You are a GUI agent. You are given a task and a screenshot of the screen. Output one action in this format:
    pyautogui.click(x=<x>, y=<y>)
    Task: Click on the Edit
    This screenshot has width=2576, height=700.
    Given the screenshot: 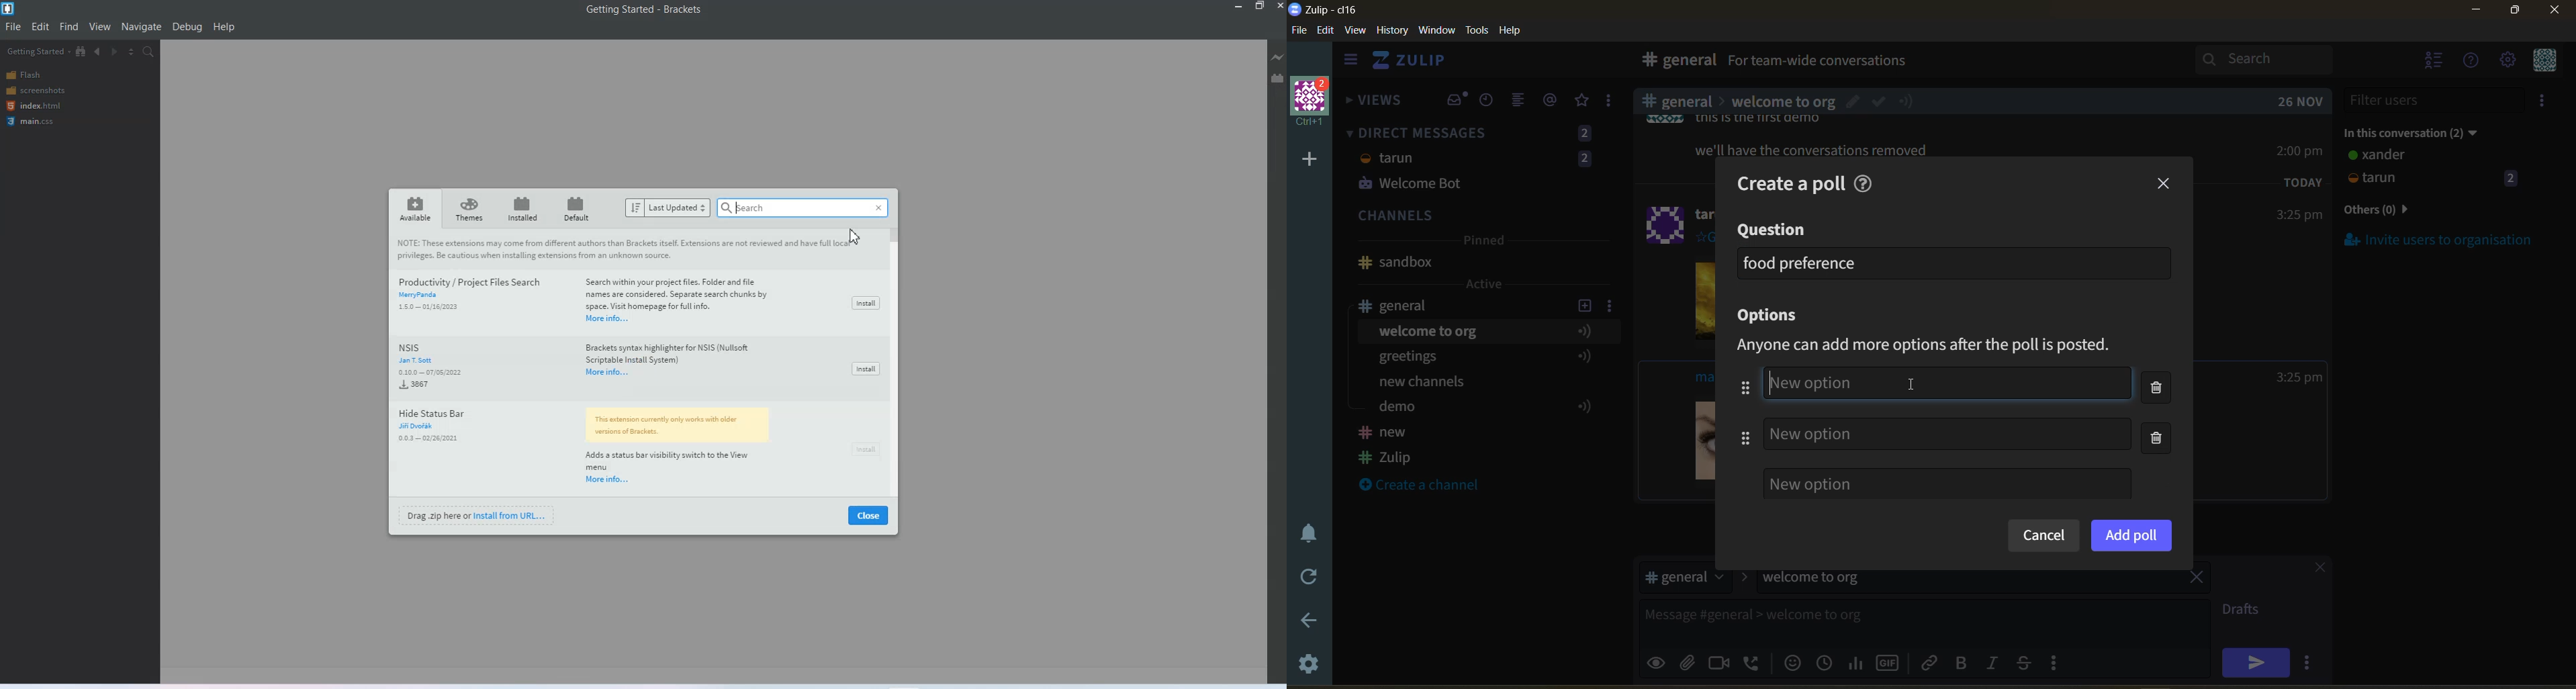 What is the action you would take?
    pyautogui.click(x=42, y=27)
    